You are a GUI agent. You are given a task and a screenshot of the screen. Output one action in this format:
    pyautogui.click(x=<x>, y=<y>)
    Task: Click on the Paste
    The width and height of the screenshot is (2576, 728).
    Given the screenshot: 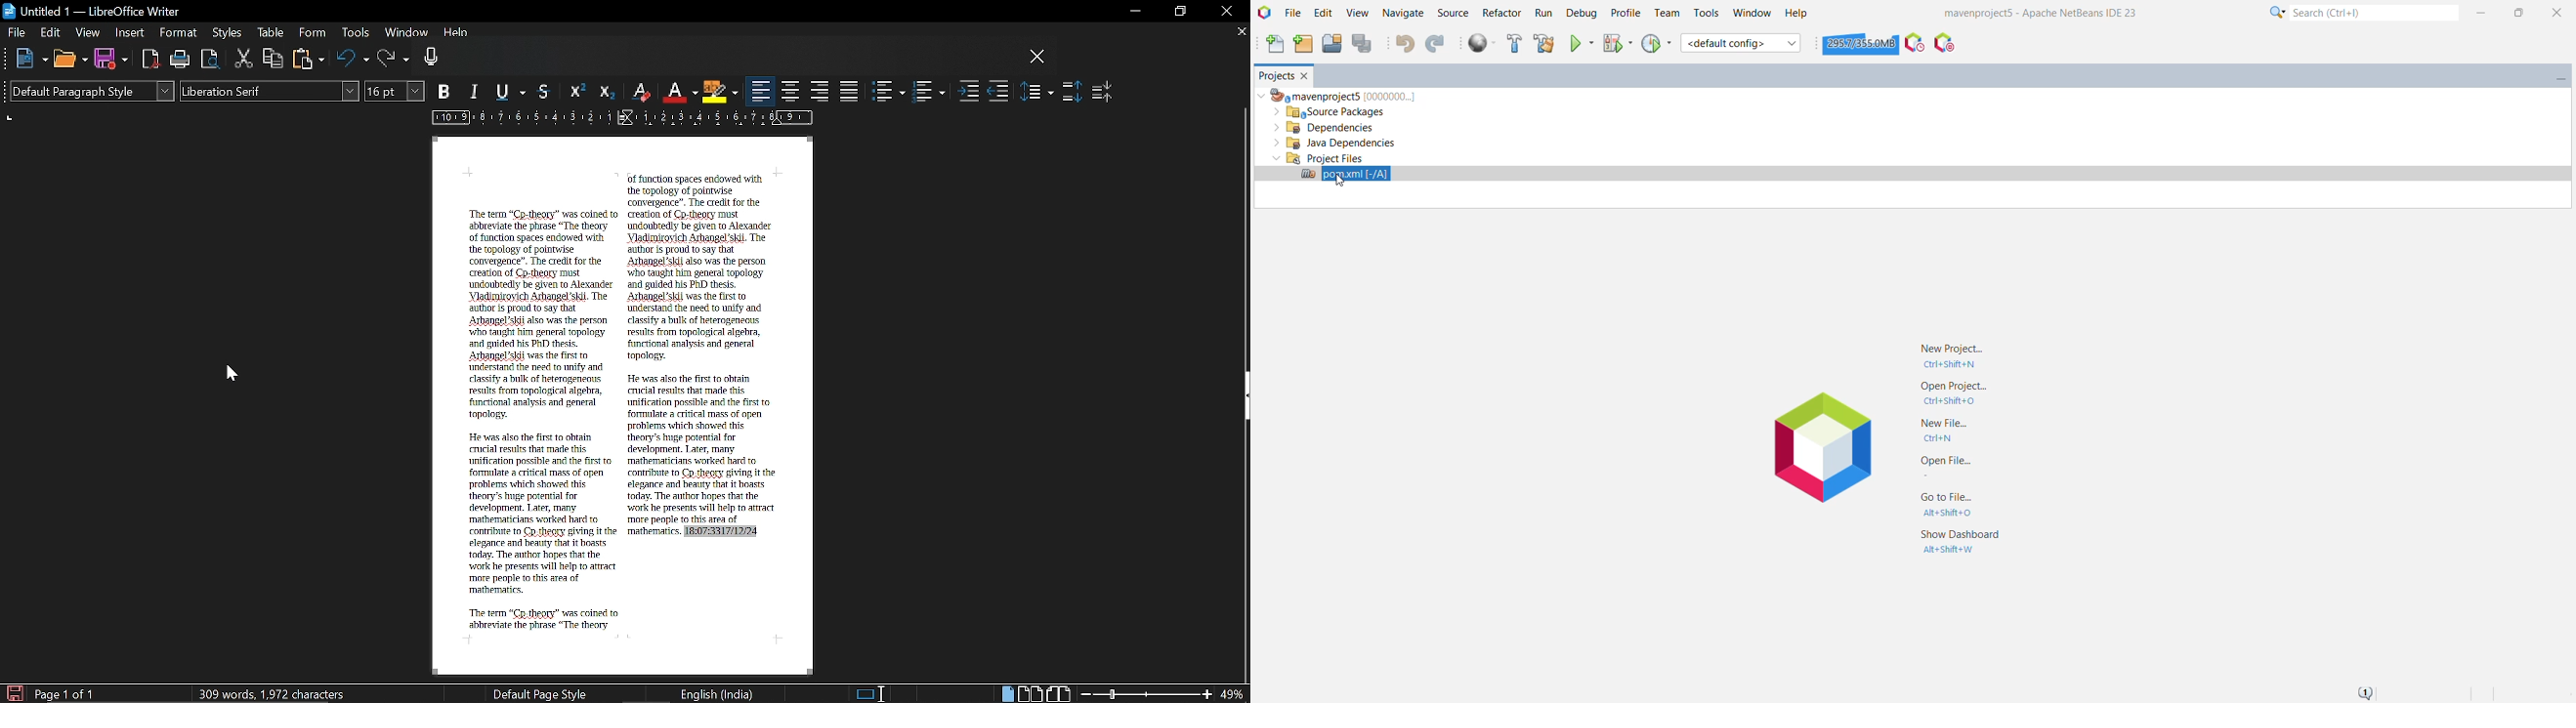 What is the action you would take?
    pyautogui.click(x=309, y=59)
    